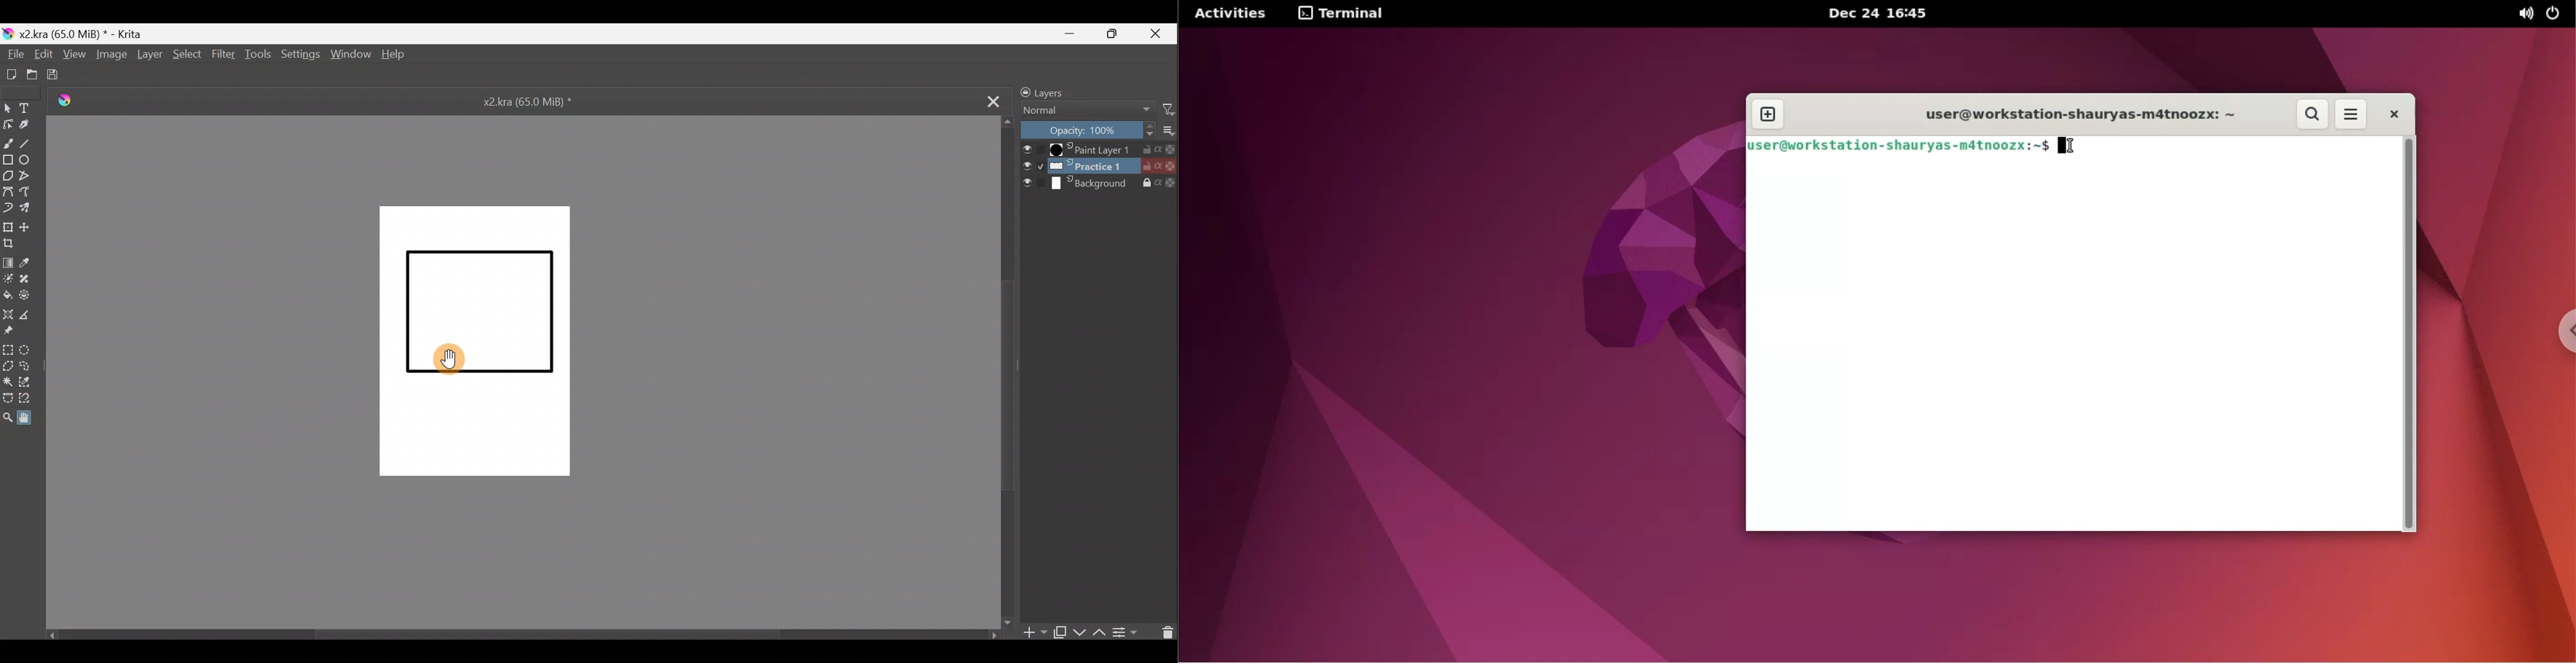 The image size is (2576, 672). Describe the element at coordinates (31, 416) in the screenshot. I see `Pan tool` at that location.